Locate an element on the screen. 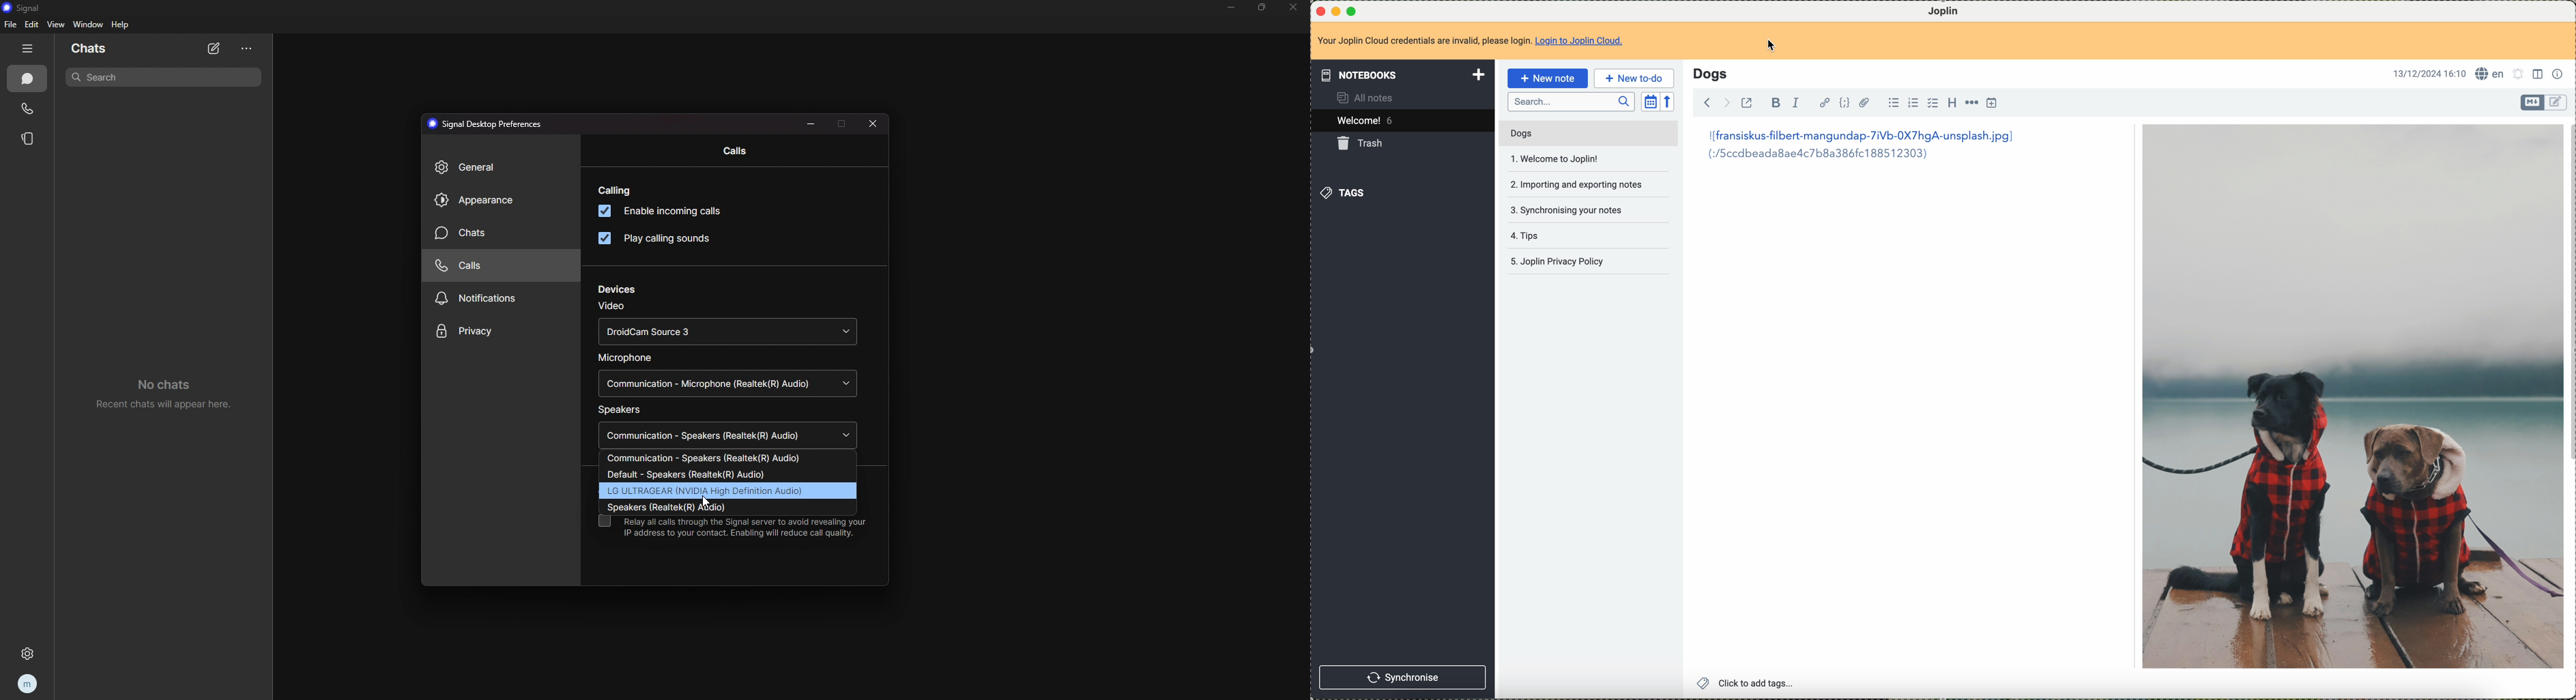 Image resolution: width=2576 pixels, height=700 pixels. Default - Speakers (Realtek(R) Audio) is located at coordinates (697, 474).